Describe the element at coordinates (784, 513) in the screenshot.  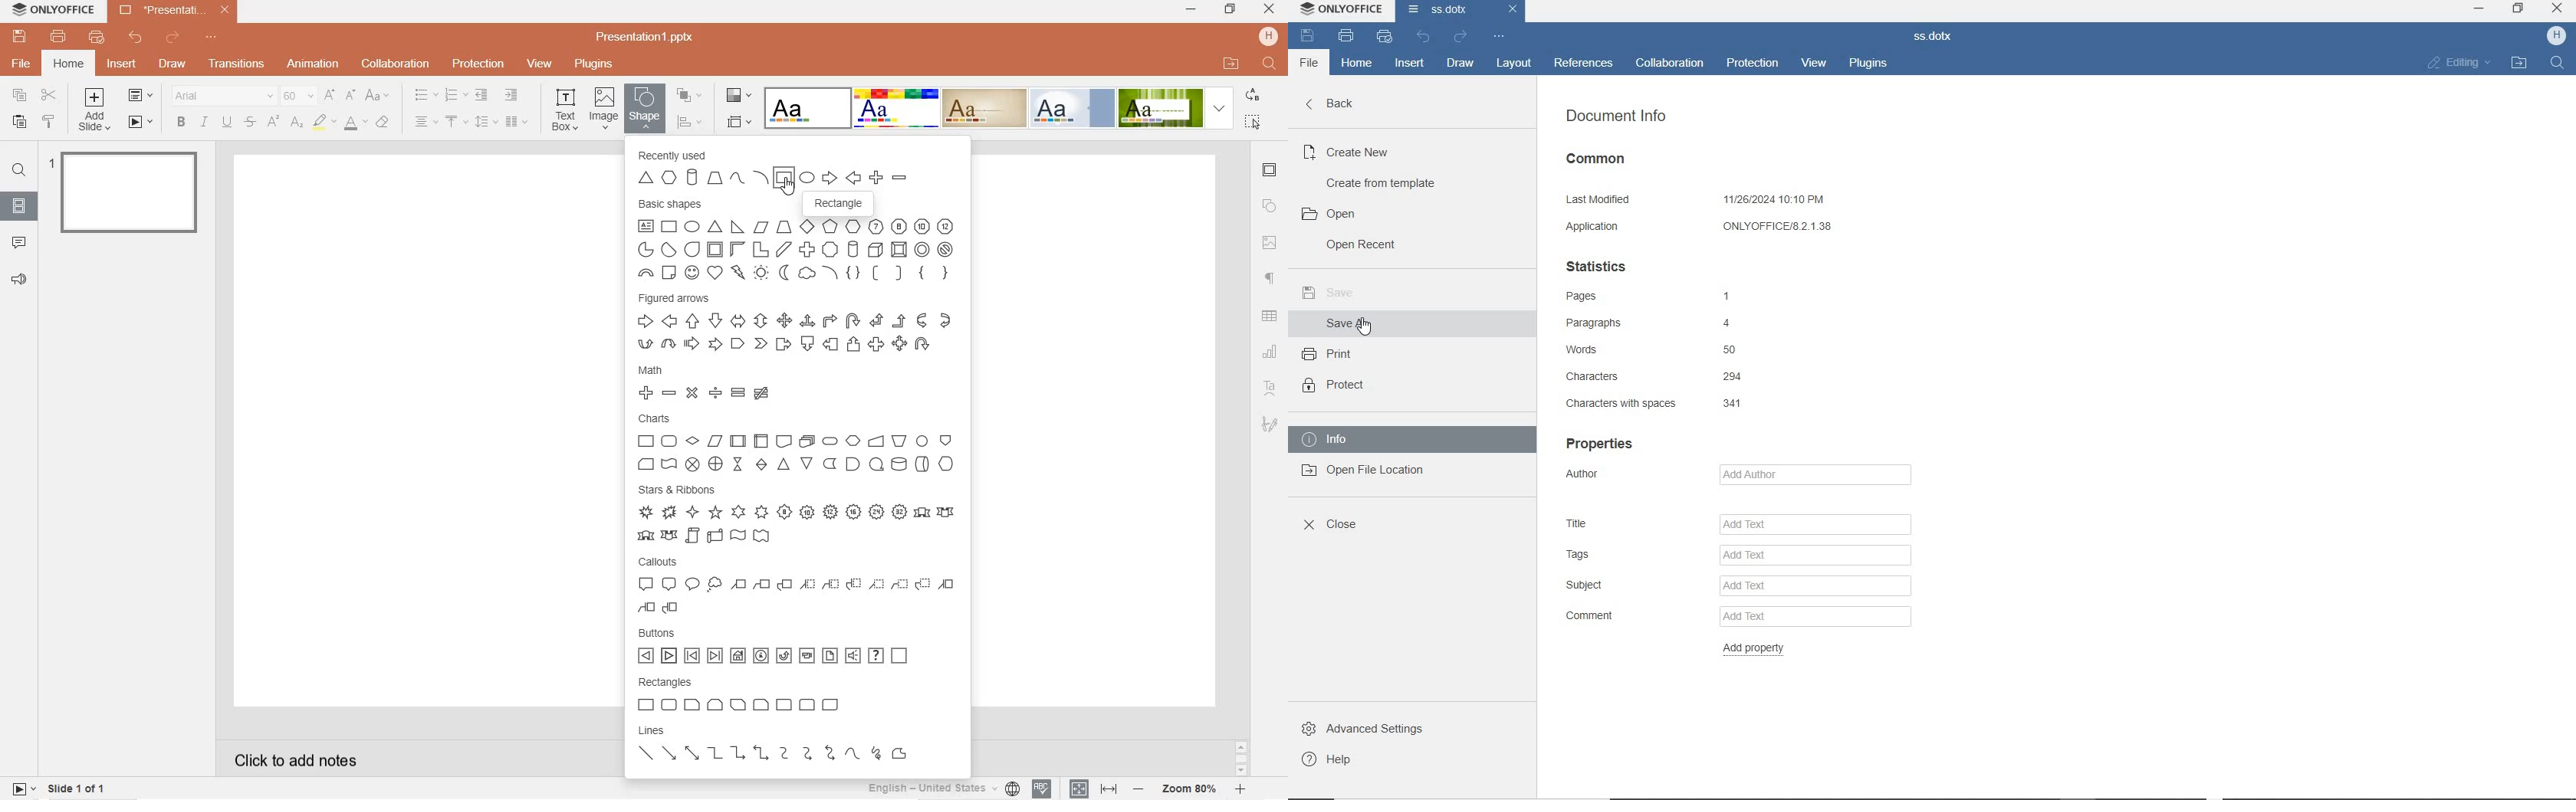
I see `8-point star` at that location.